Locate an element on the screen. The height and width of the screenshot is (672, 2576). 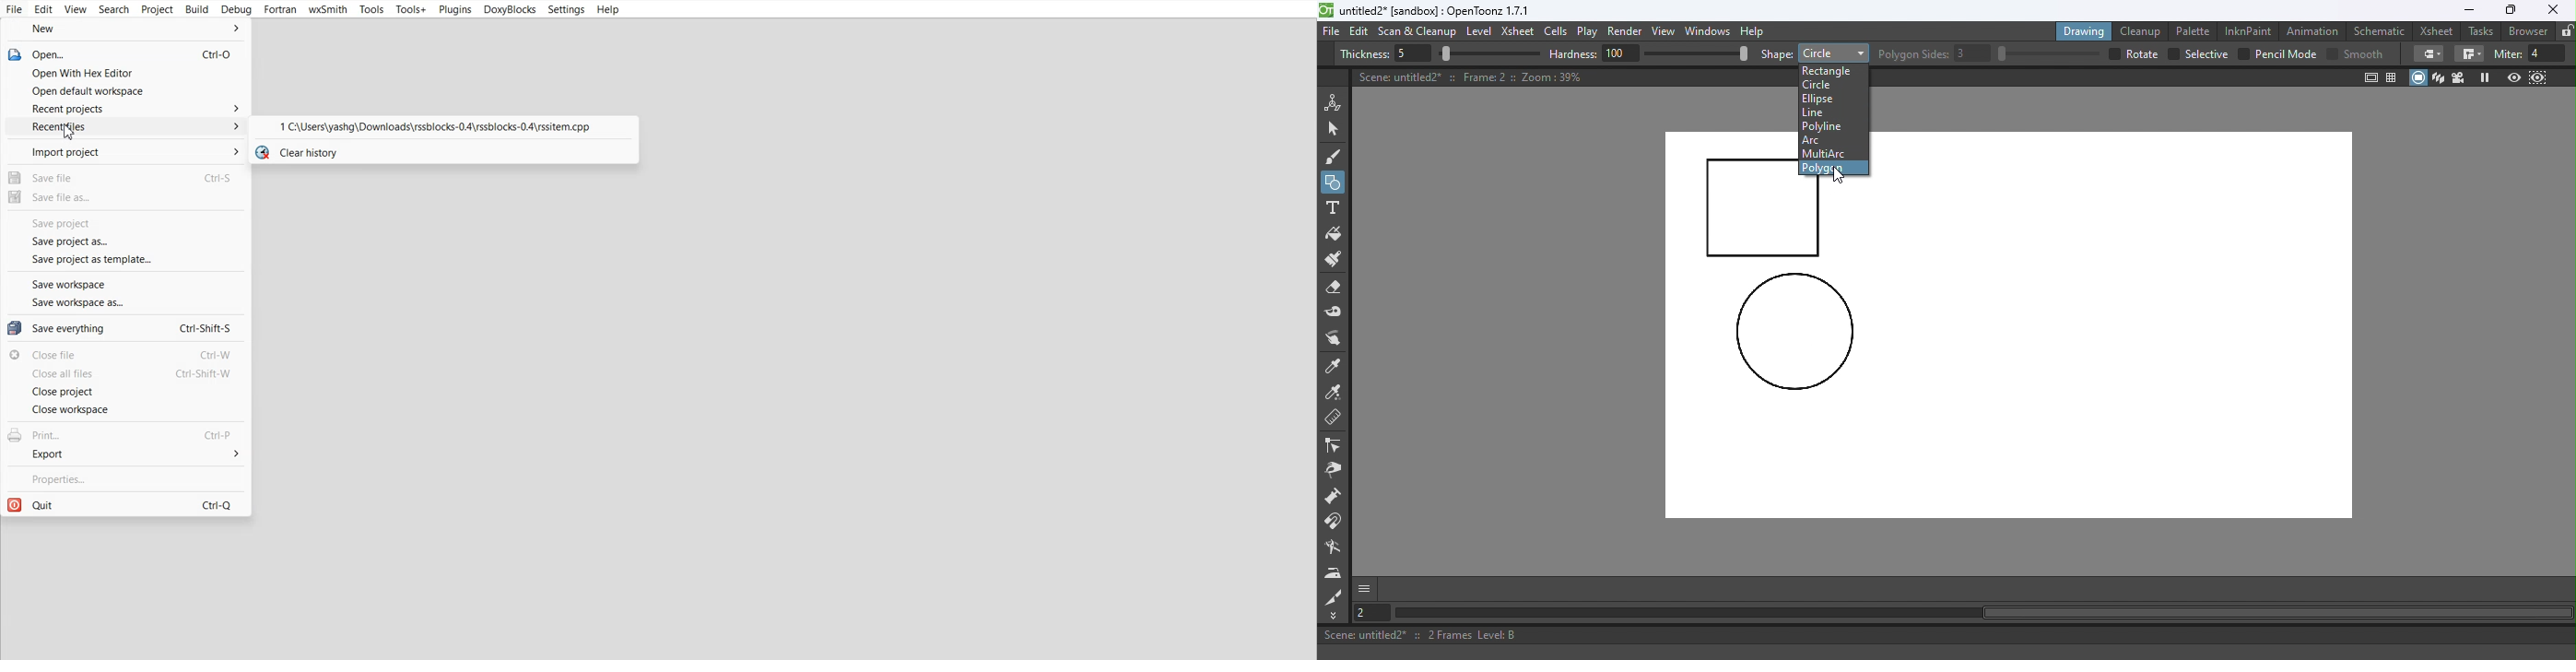
DoxyBlocks is located at coordinates (508, 10).